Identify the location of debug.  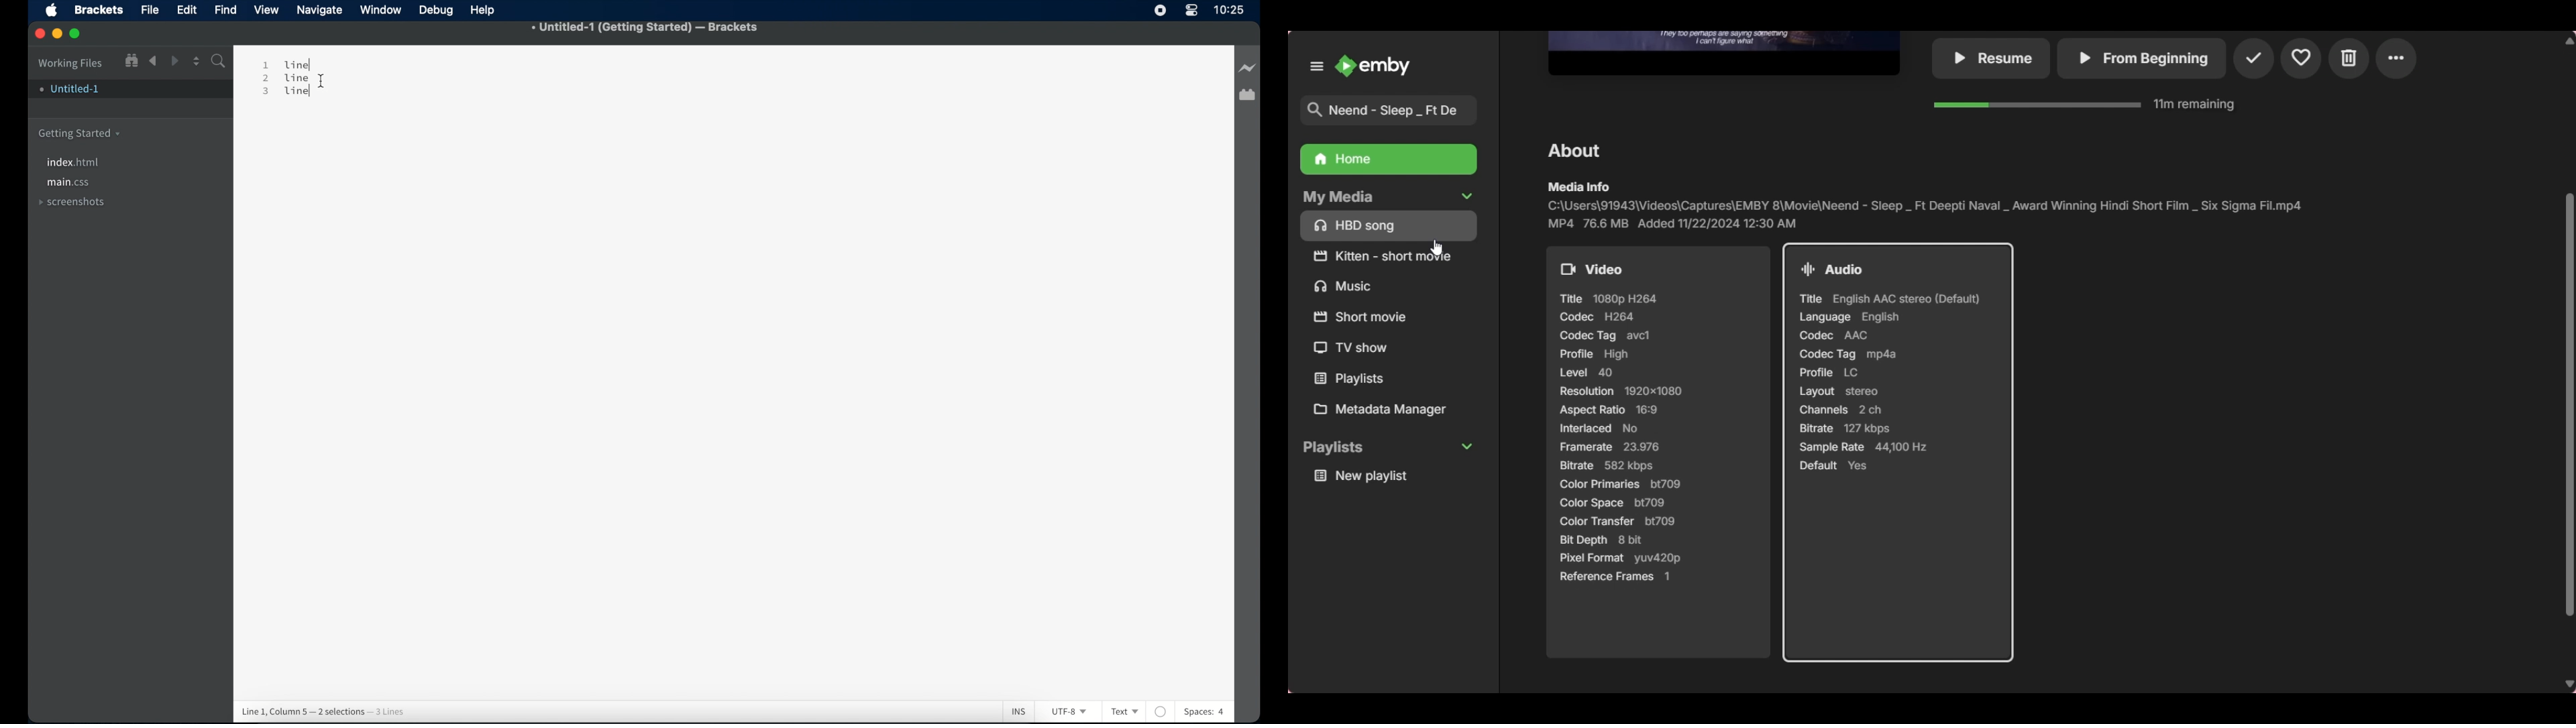
(437, 11).